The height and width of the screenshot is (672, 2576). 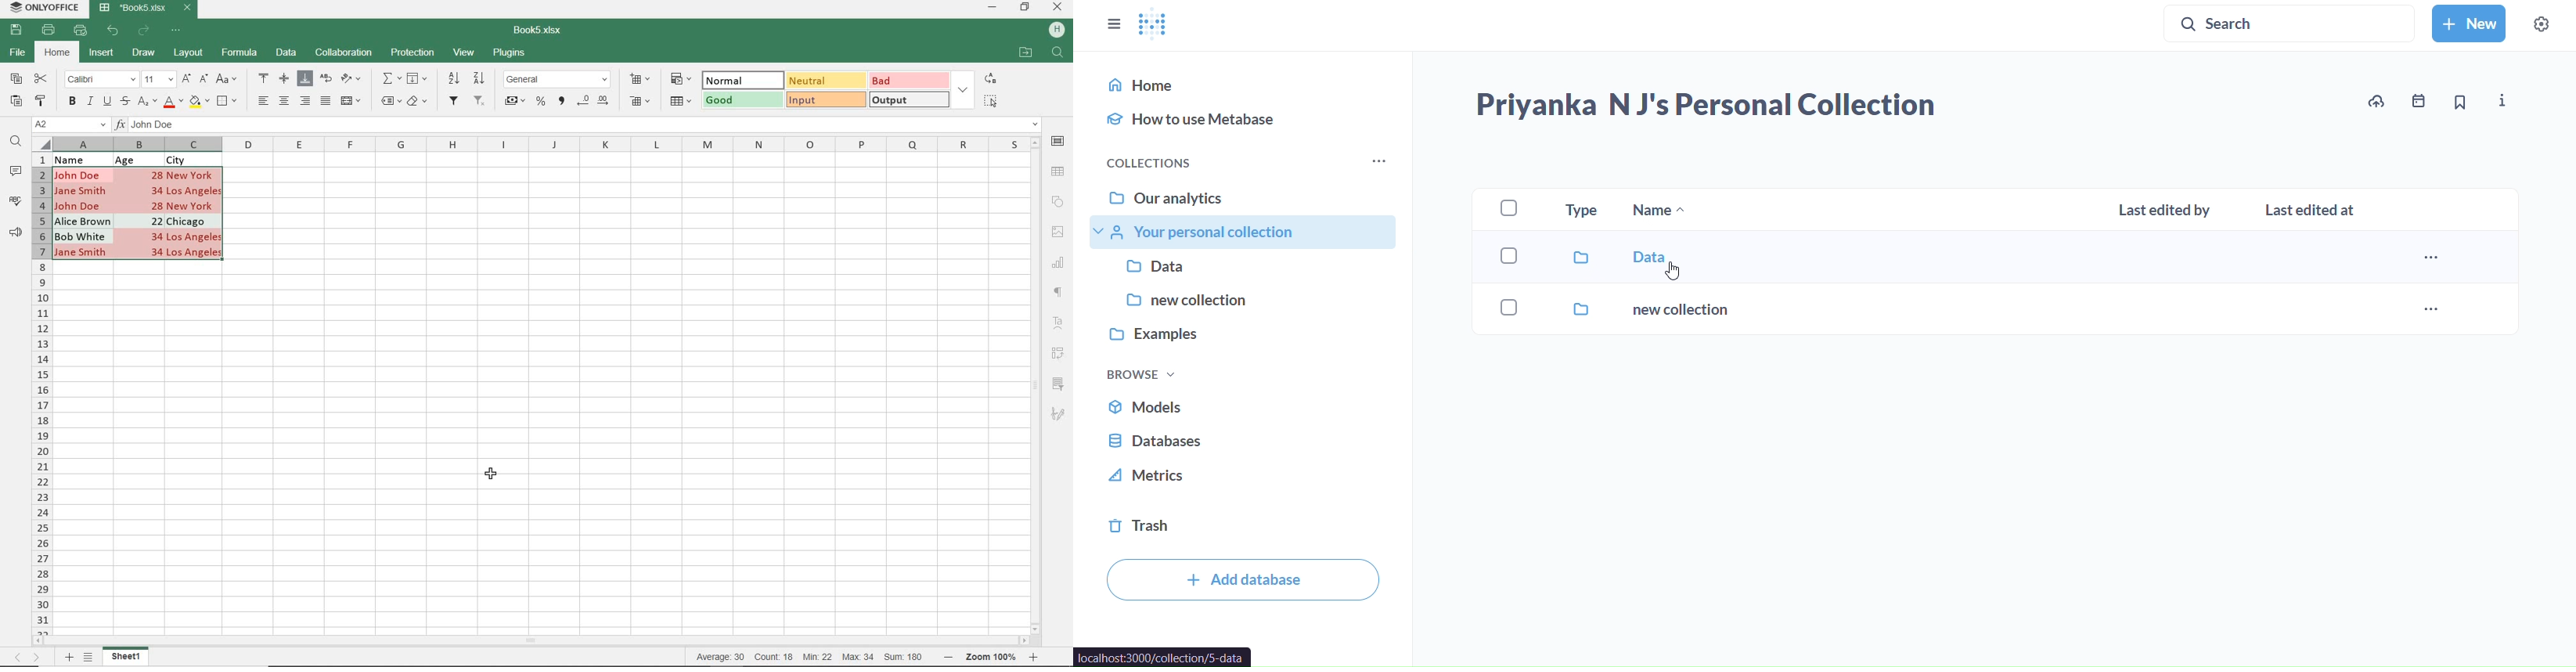 I want to click on more, so click(x=2433, y=309).